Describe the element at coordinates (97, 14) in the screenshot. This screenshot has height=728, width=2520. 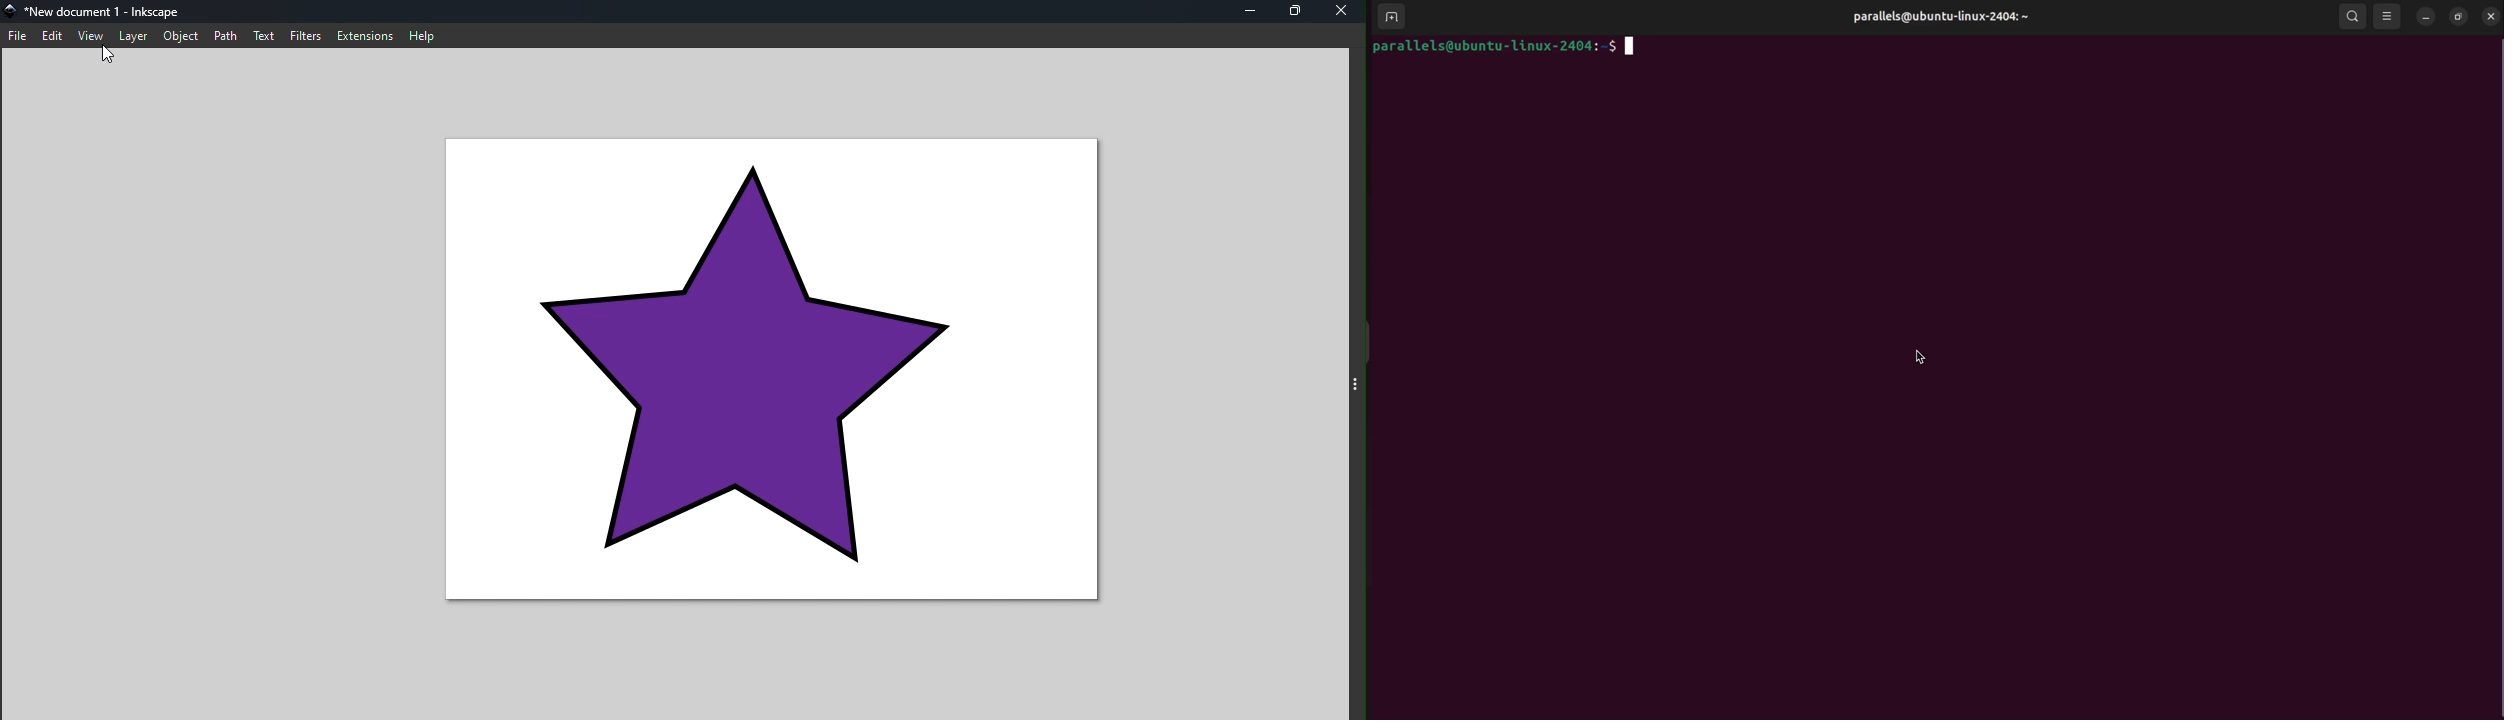
I see `File name` at that location.